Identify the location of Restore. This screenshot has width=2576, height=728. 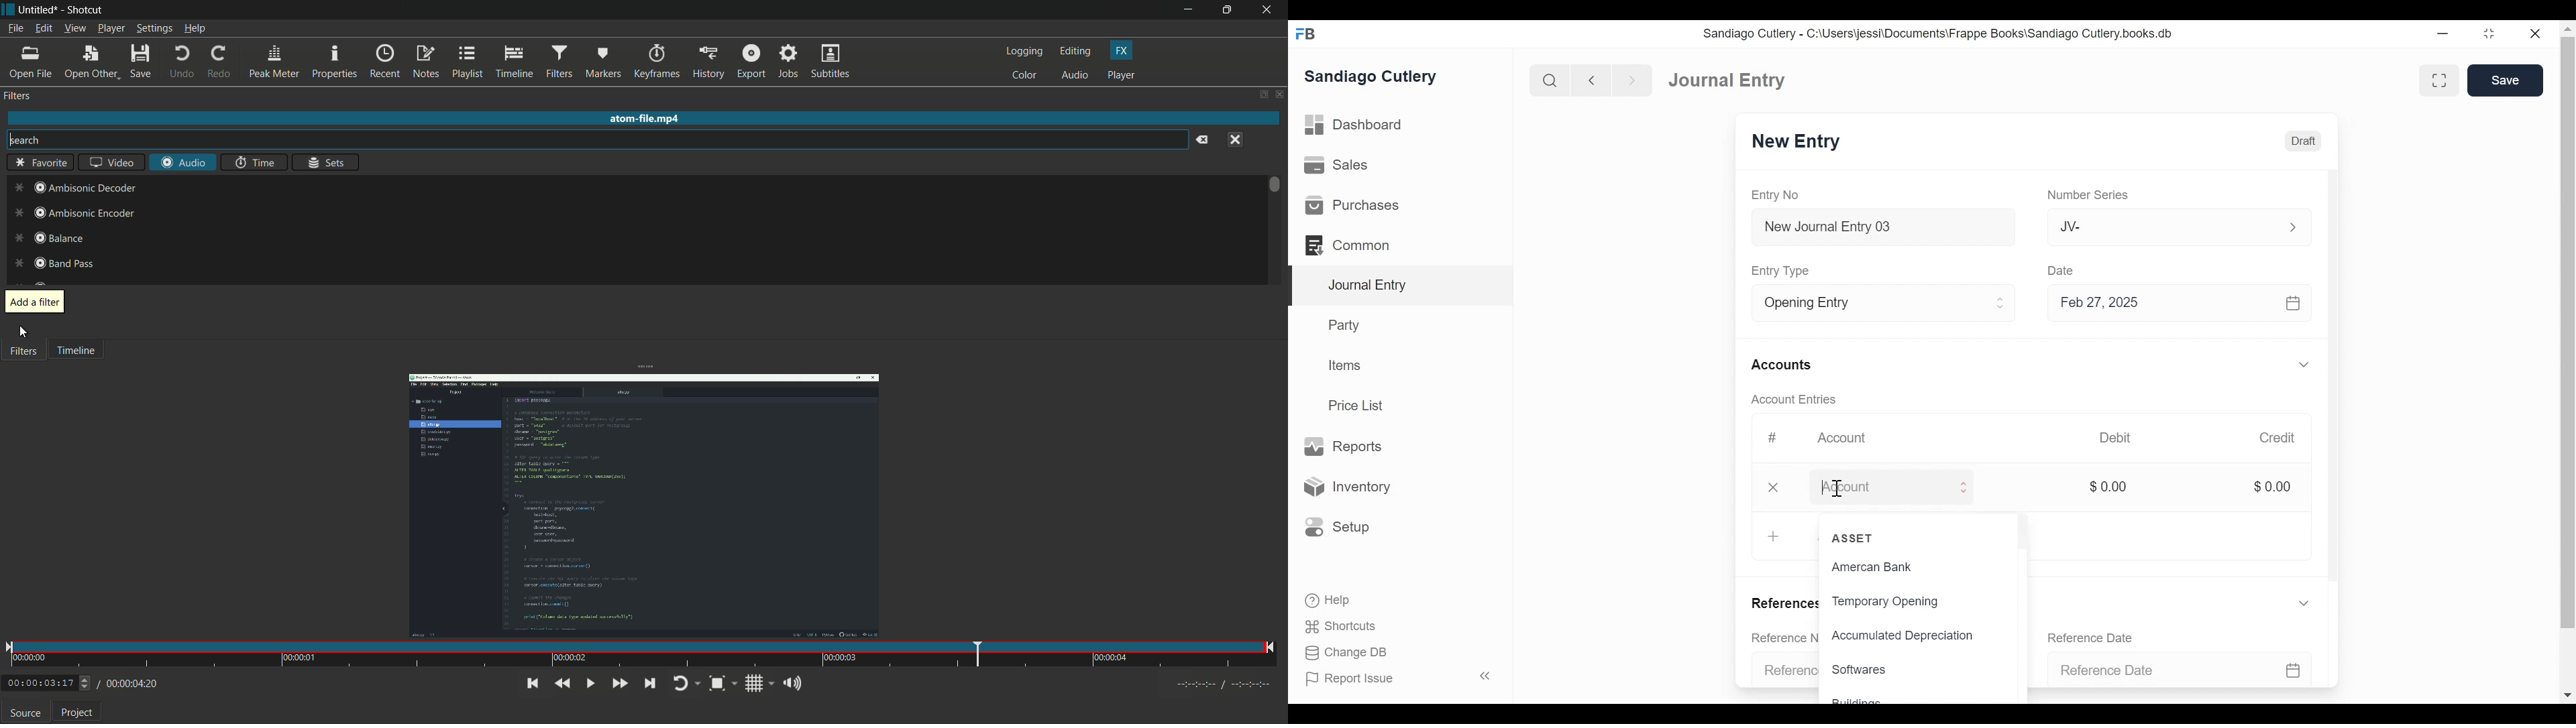
(2491, 34).